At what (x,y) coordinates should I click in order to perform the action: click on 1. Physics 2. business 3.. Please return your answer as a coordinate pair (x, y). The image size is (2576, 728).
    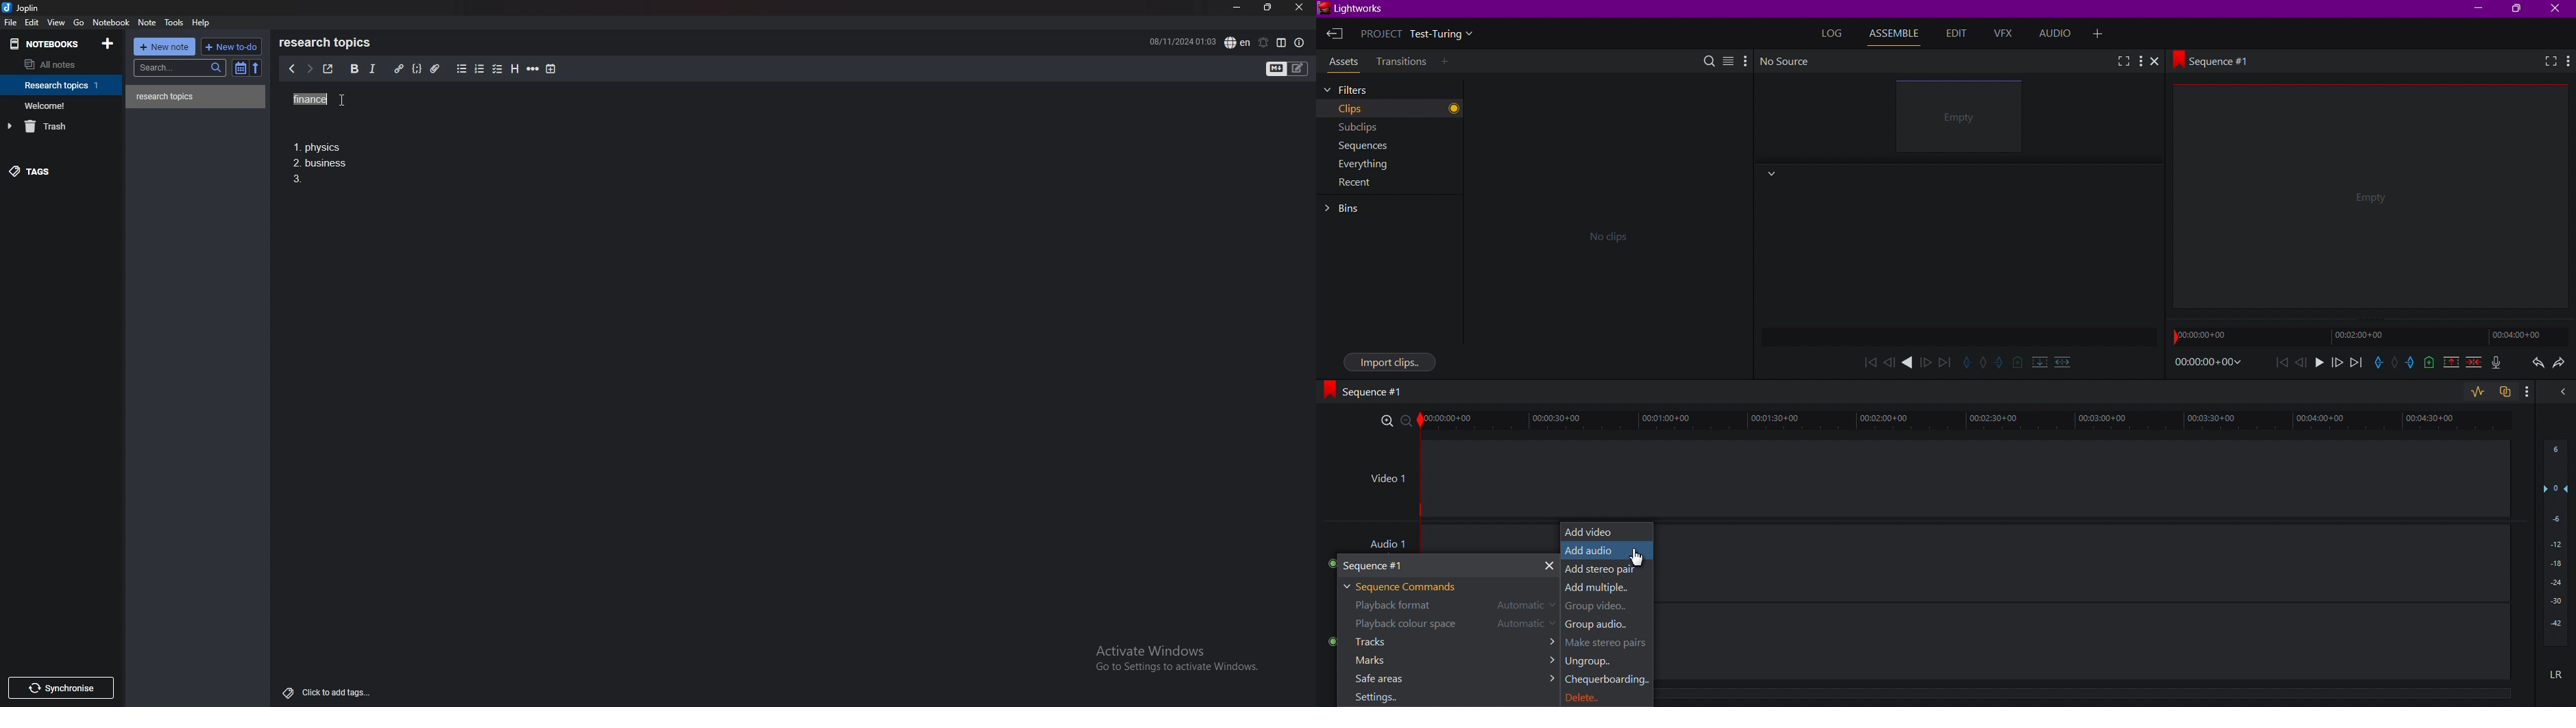
    Looking at the image, I should click on (321, 164).